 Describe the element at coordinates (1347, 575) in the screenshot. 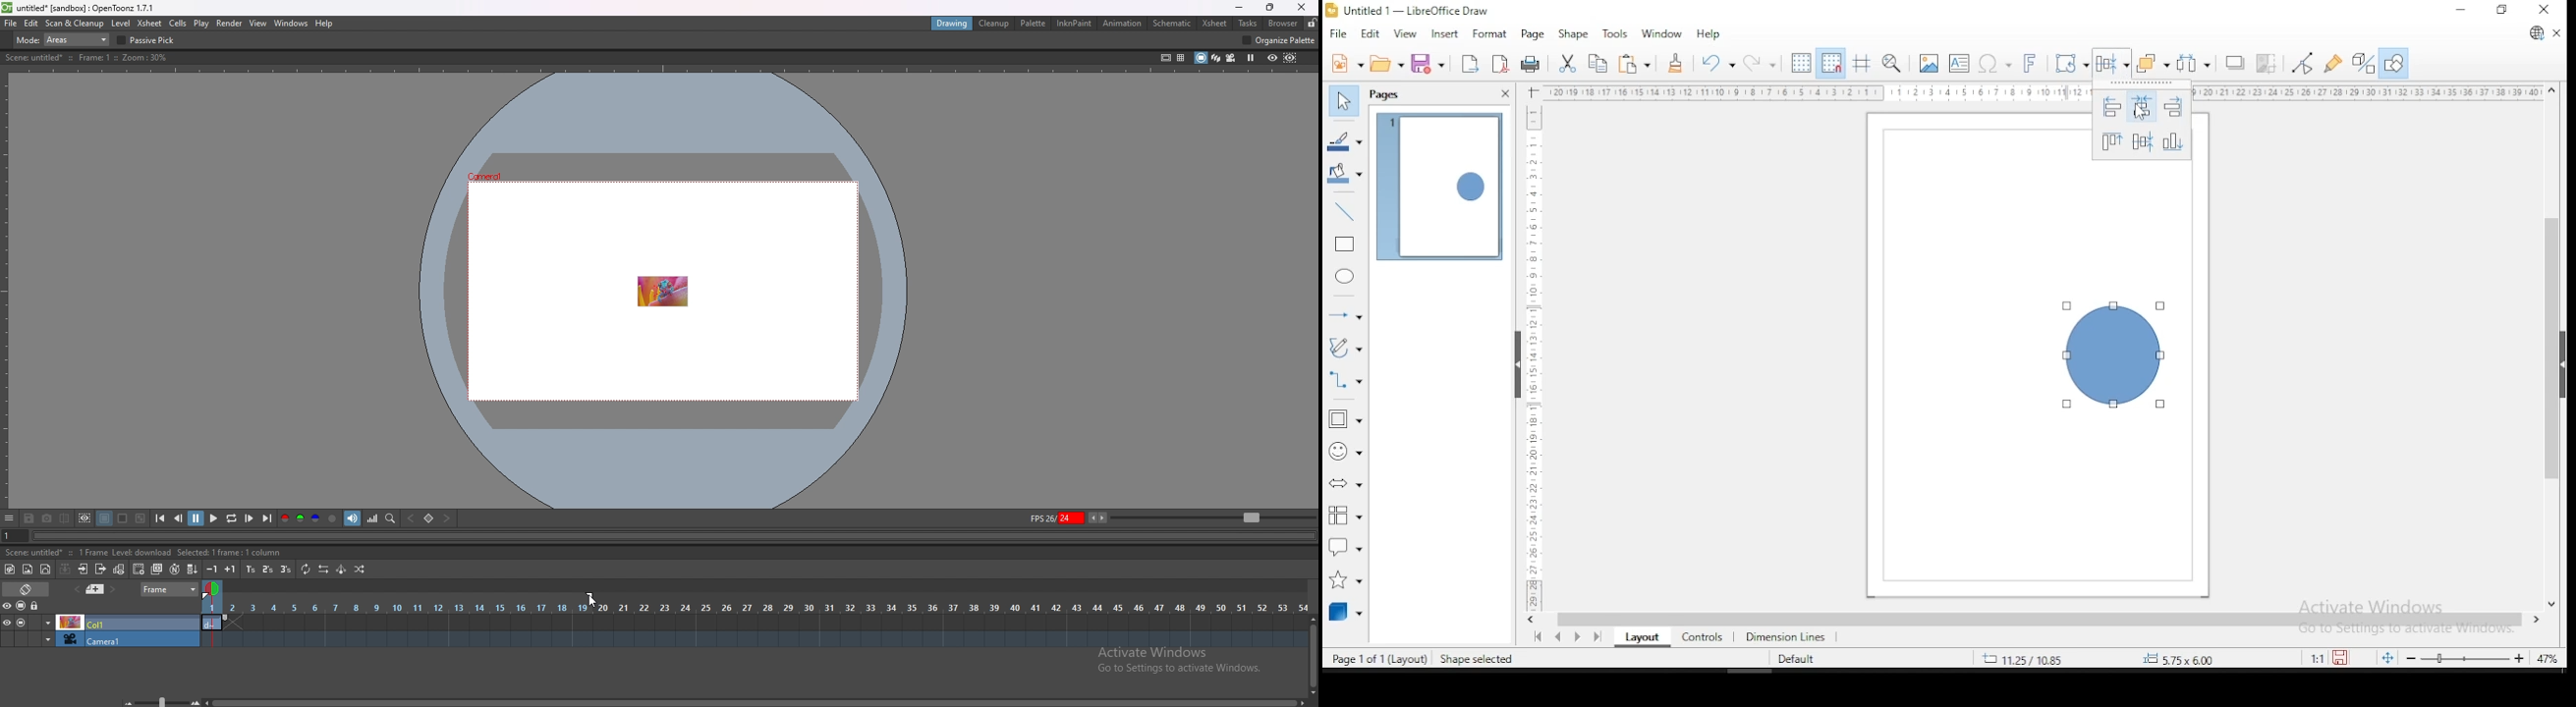

I see `stars and banners` at that location.